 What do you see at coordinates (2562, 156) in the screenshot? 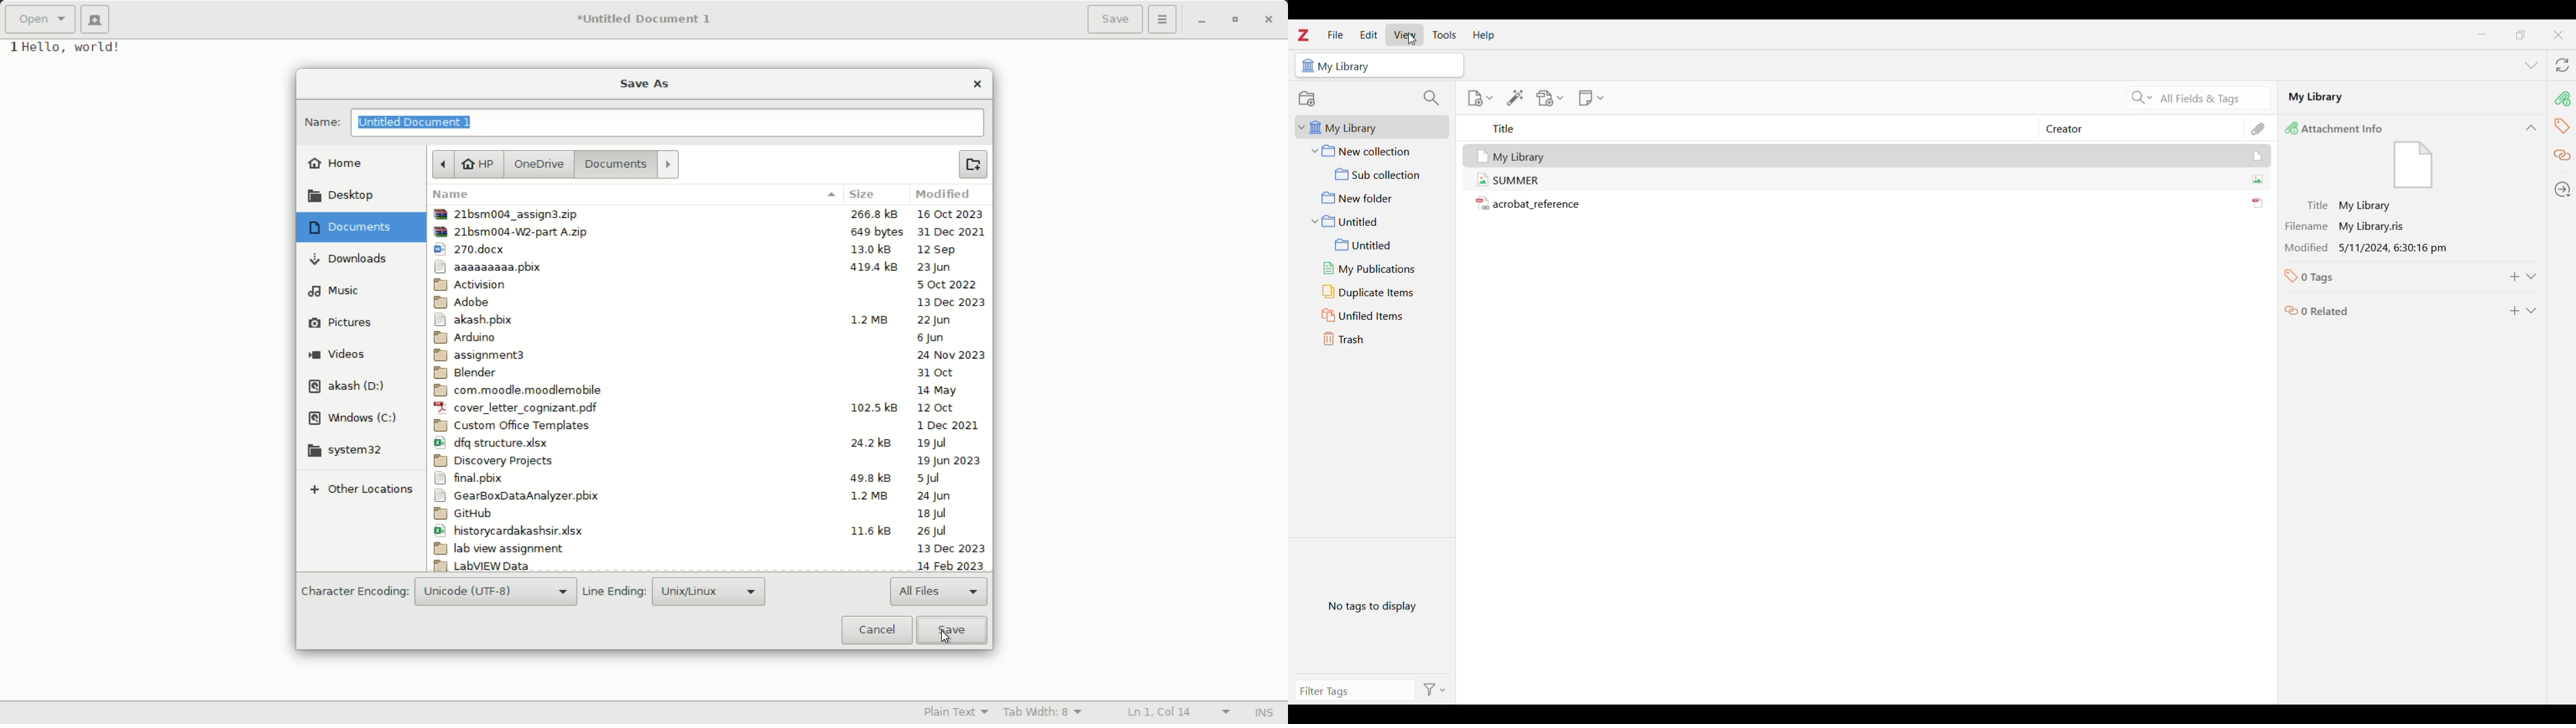
I see `Related` at bounding box center [2562, 156].